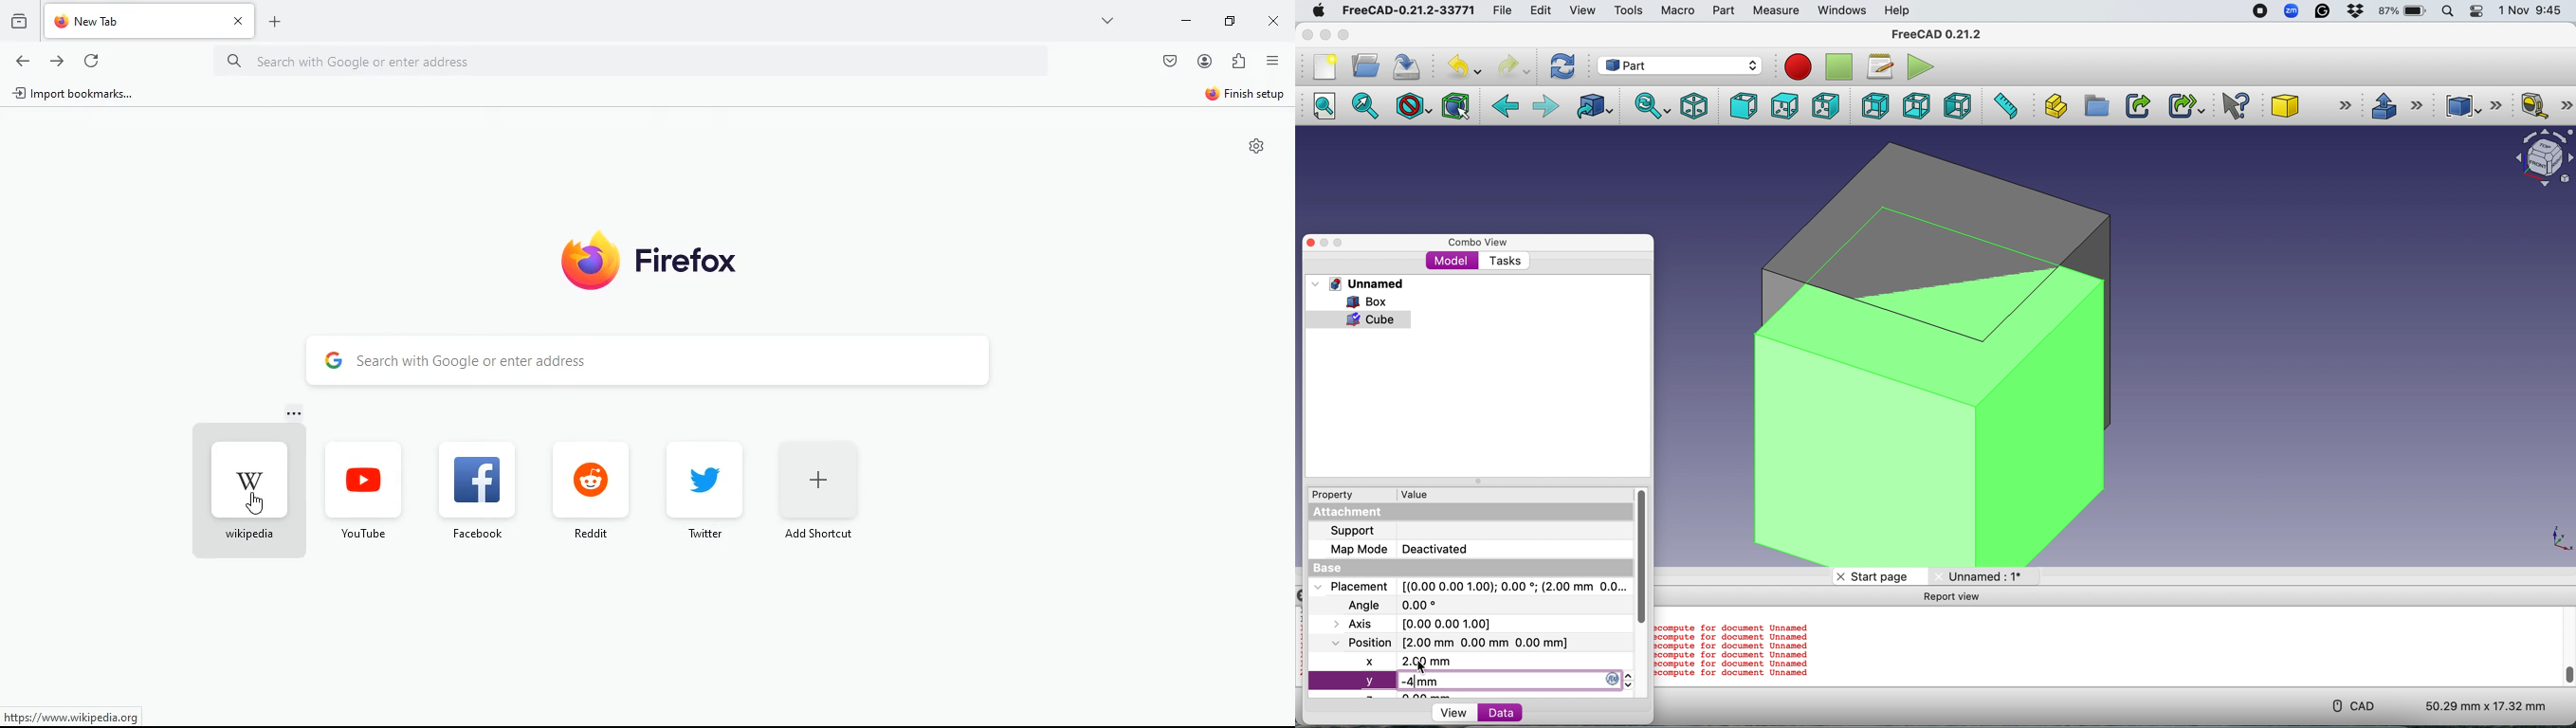  What do you see at coordinates (56, 63) in the screenshot?
I see `forward` at bounding box center [56, 63].